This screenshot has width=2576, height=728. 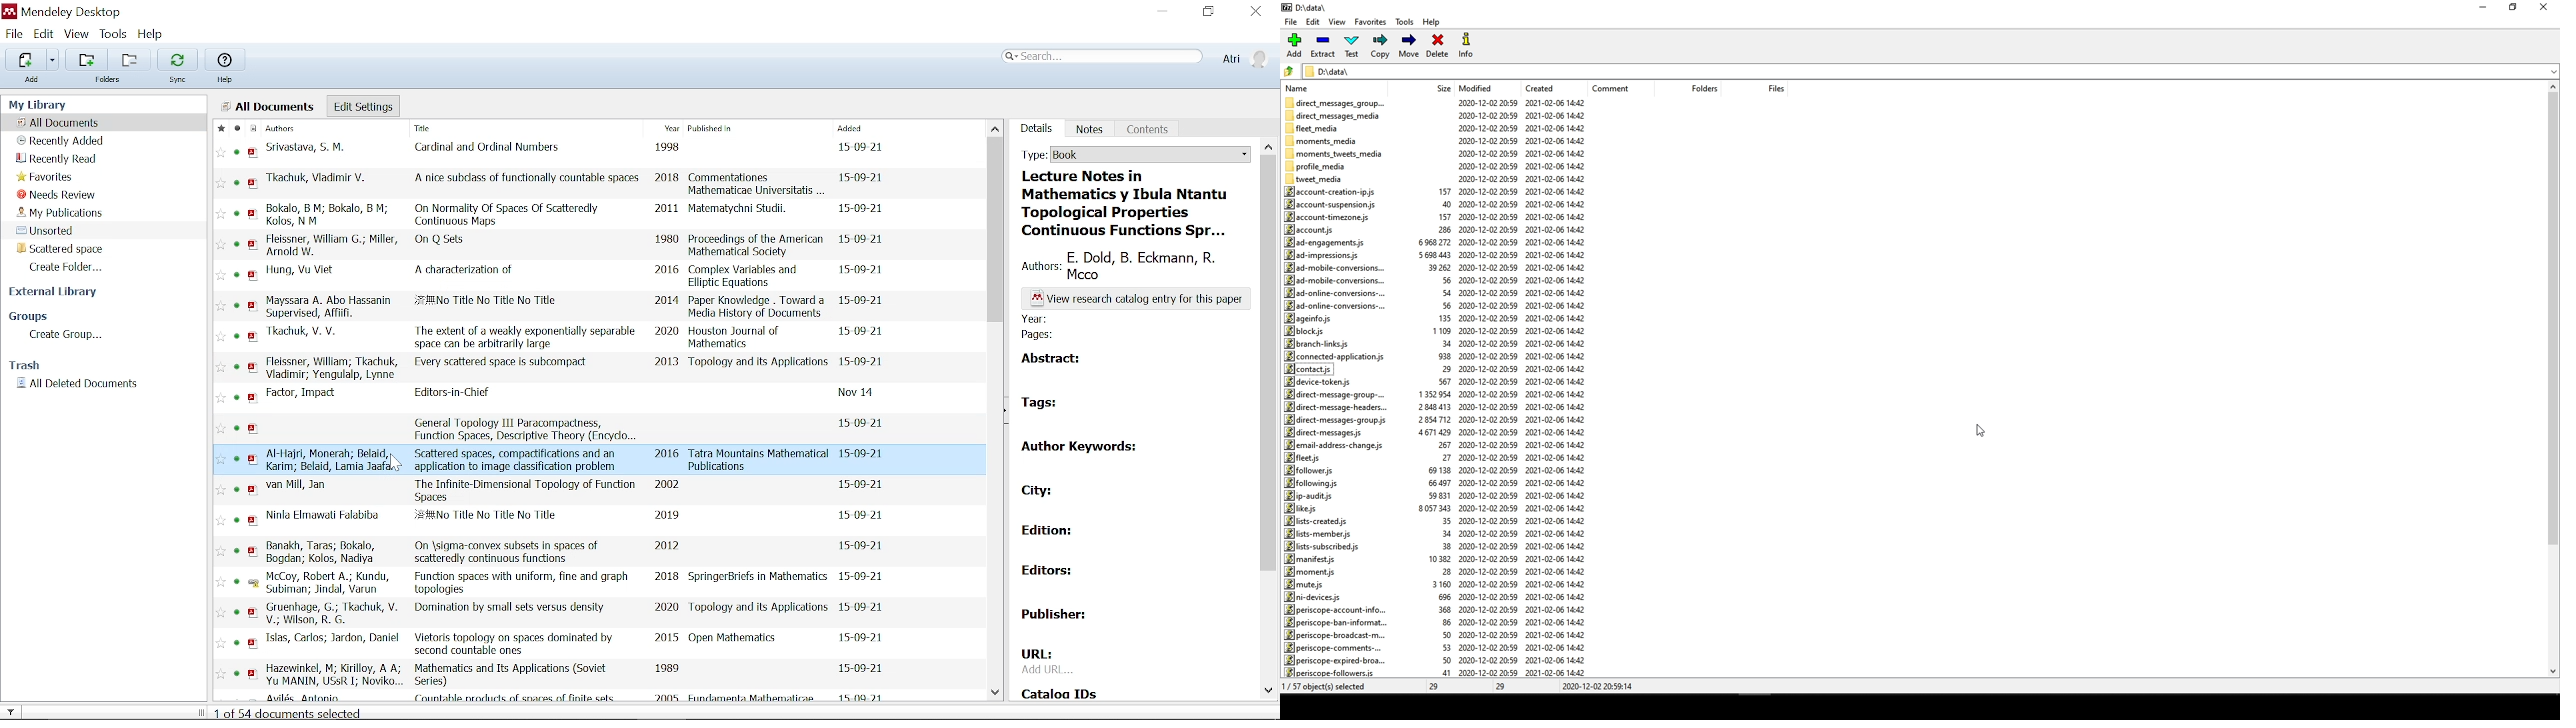 What do you see at coordinates (1371, 23) in the screenshot?
I see `Favorites` at bounding box center [1371, 23].